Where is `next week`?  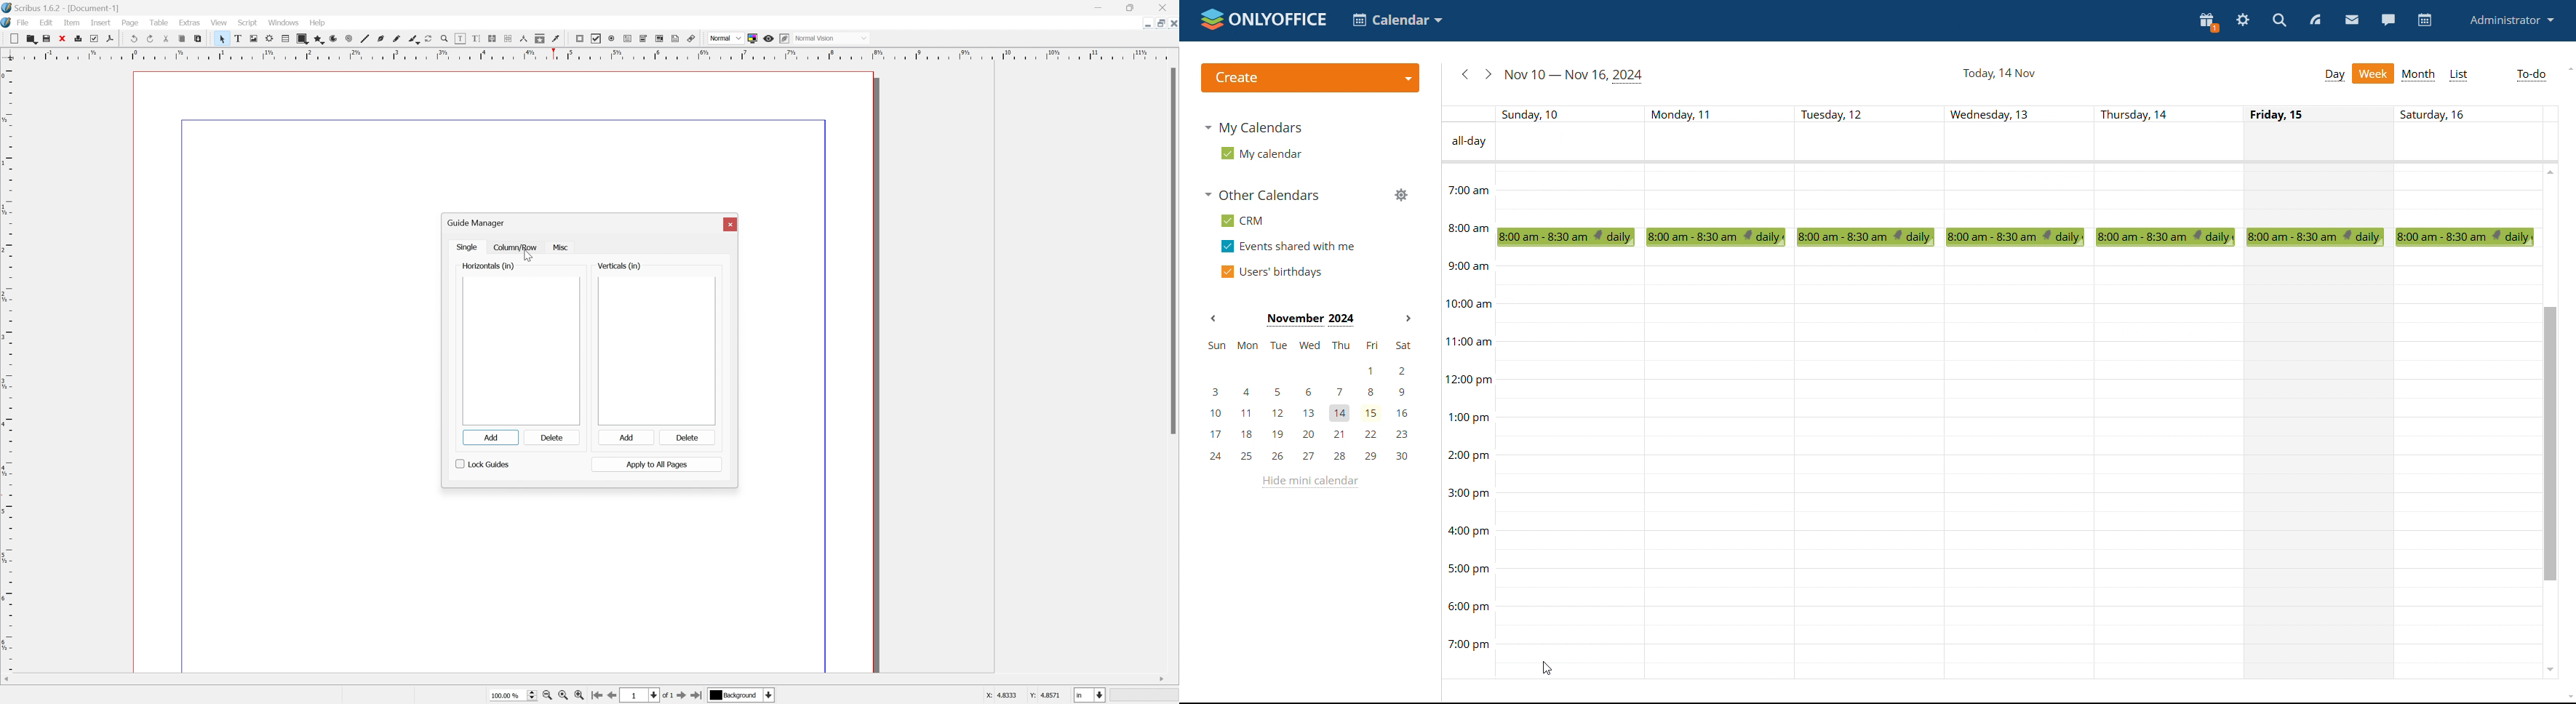 next week is located at coordinates (1486, 74).